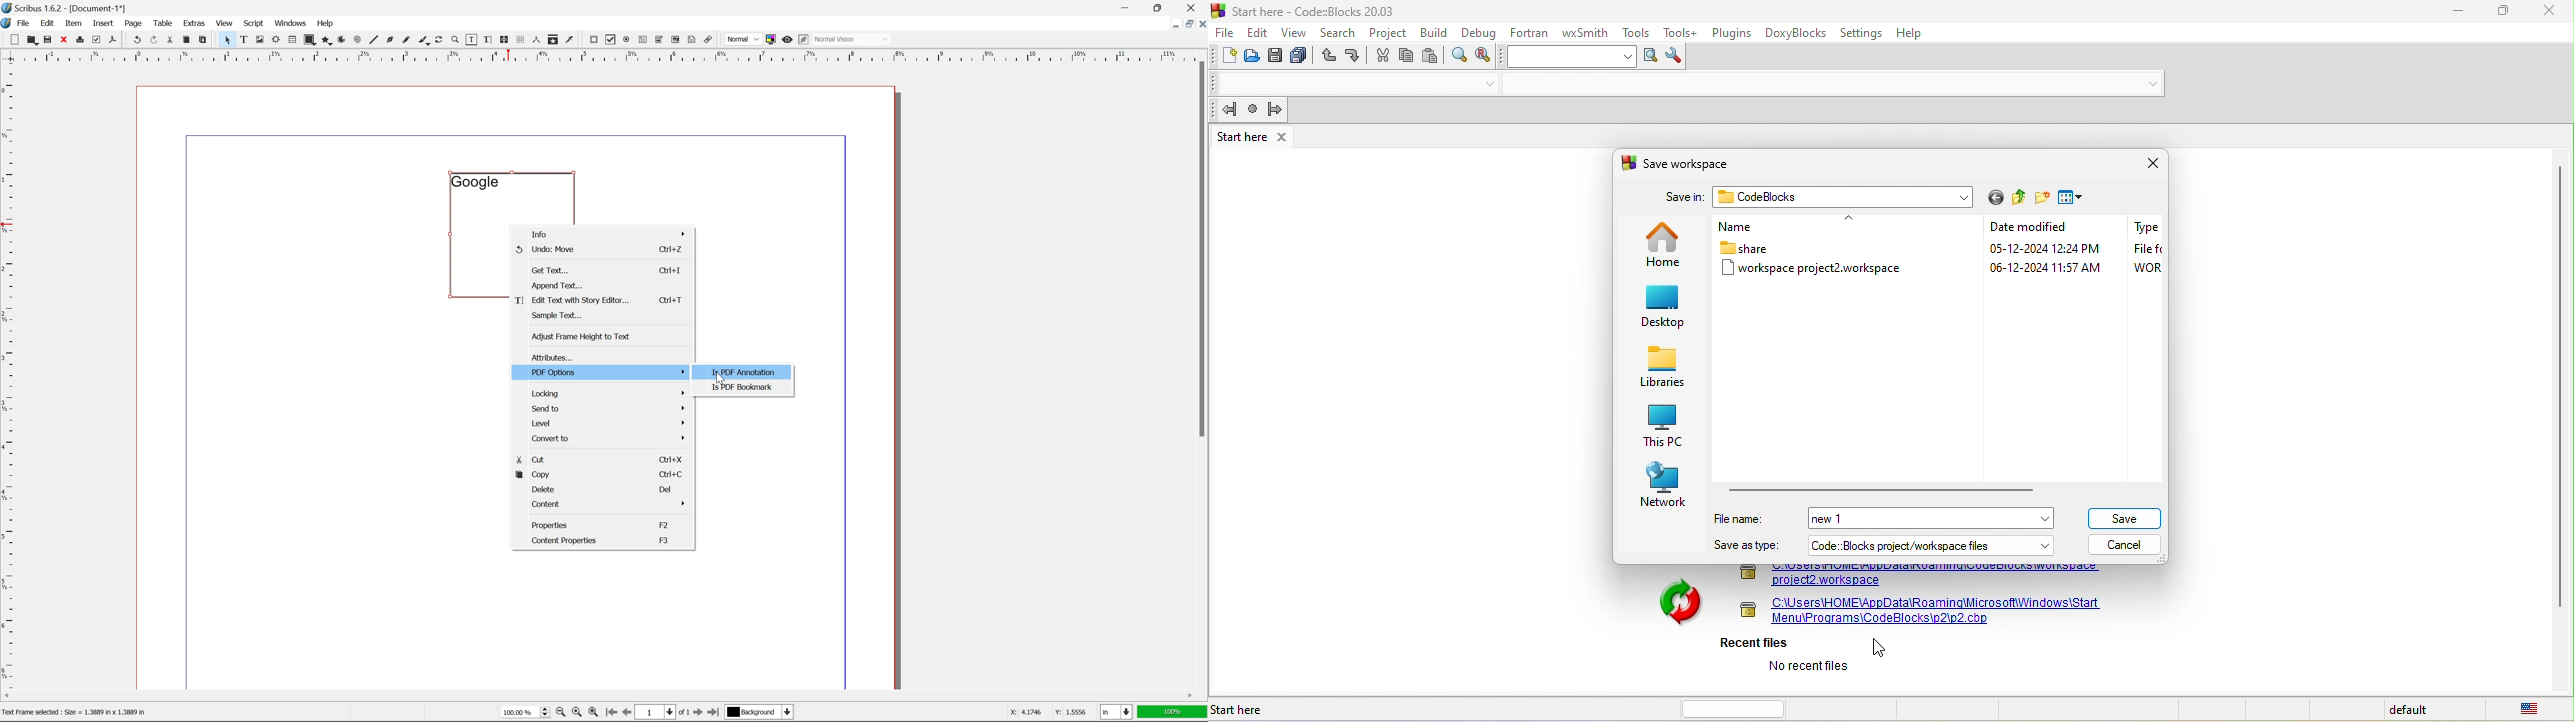  I want to click on tools, so click(1638, 32).